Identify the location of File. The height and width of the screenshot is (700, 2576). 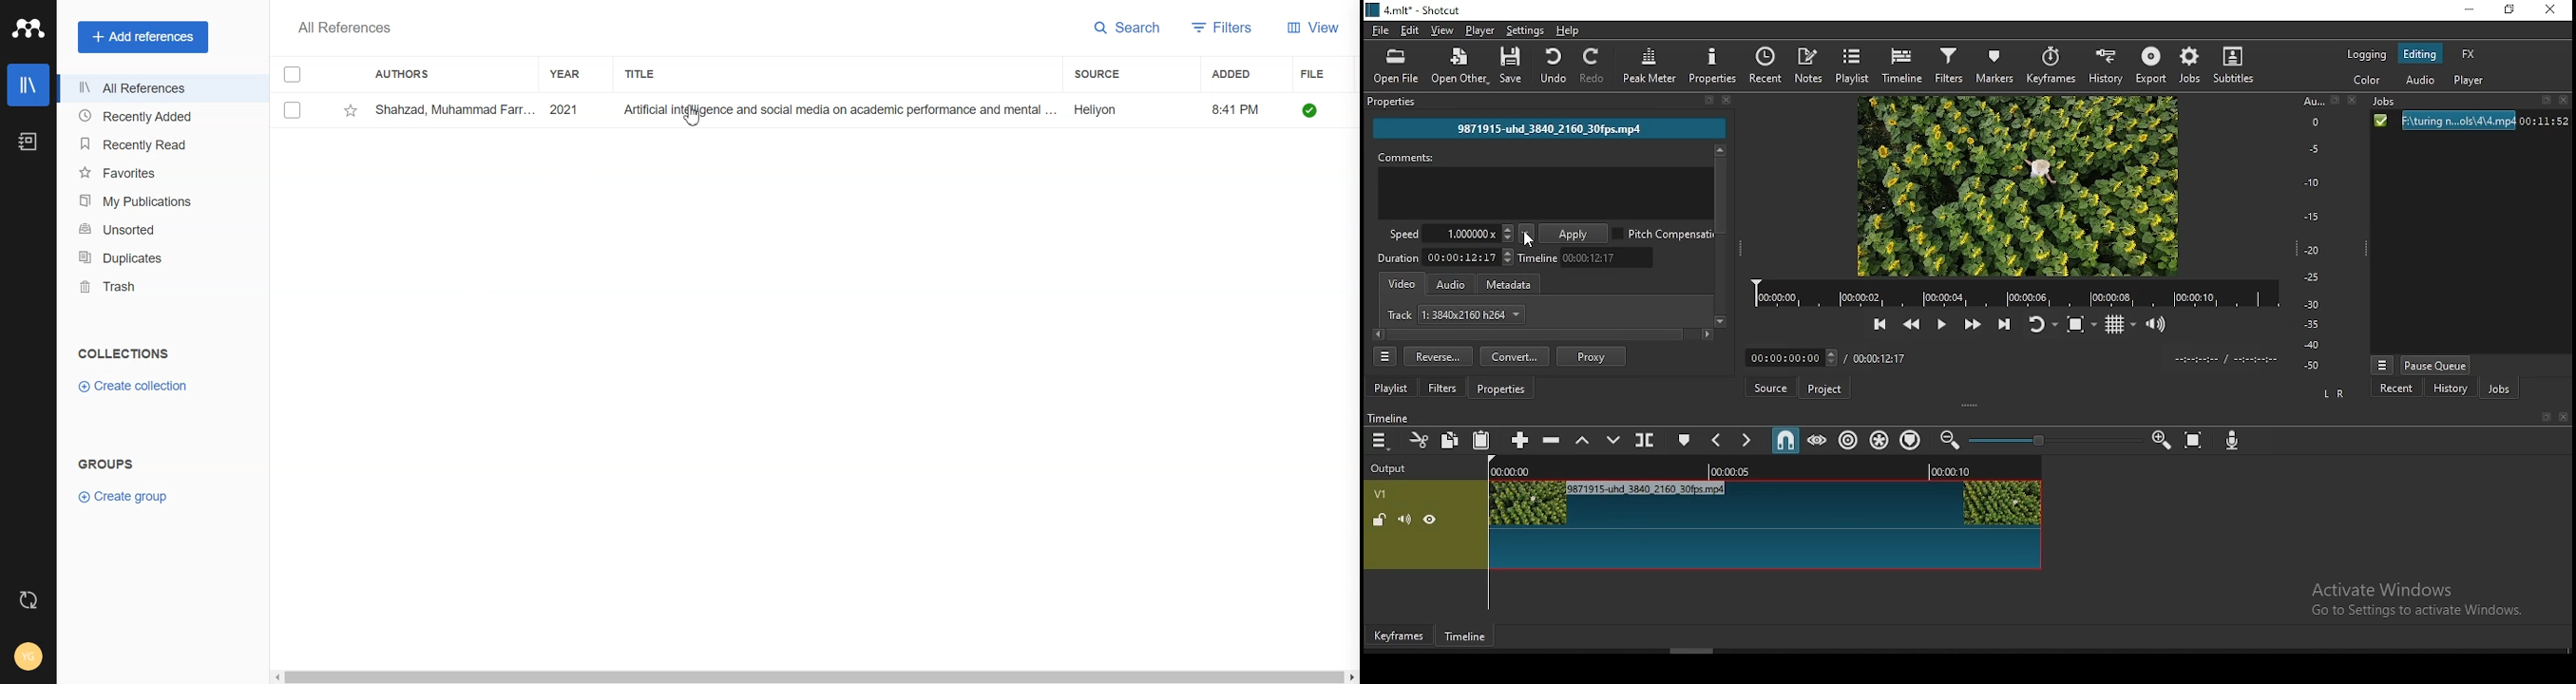
(2469, 122).